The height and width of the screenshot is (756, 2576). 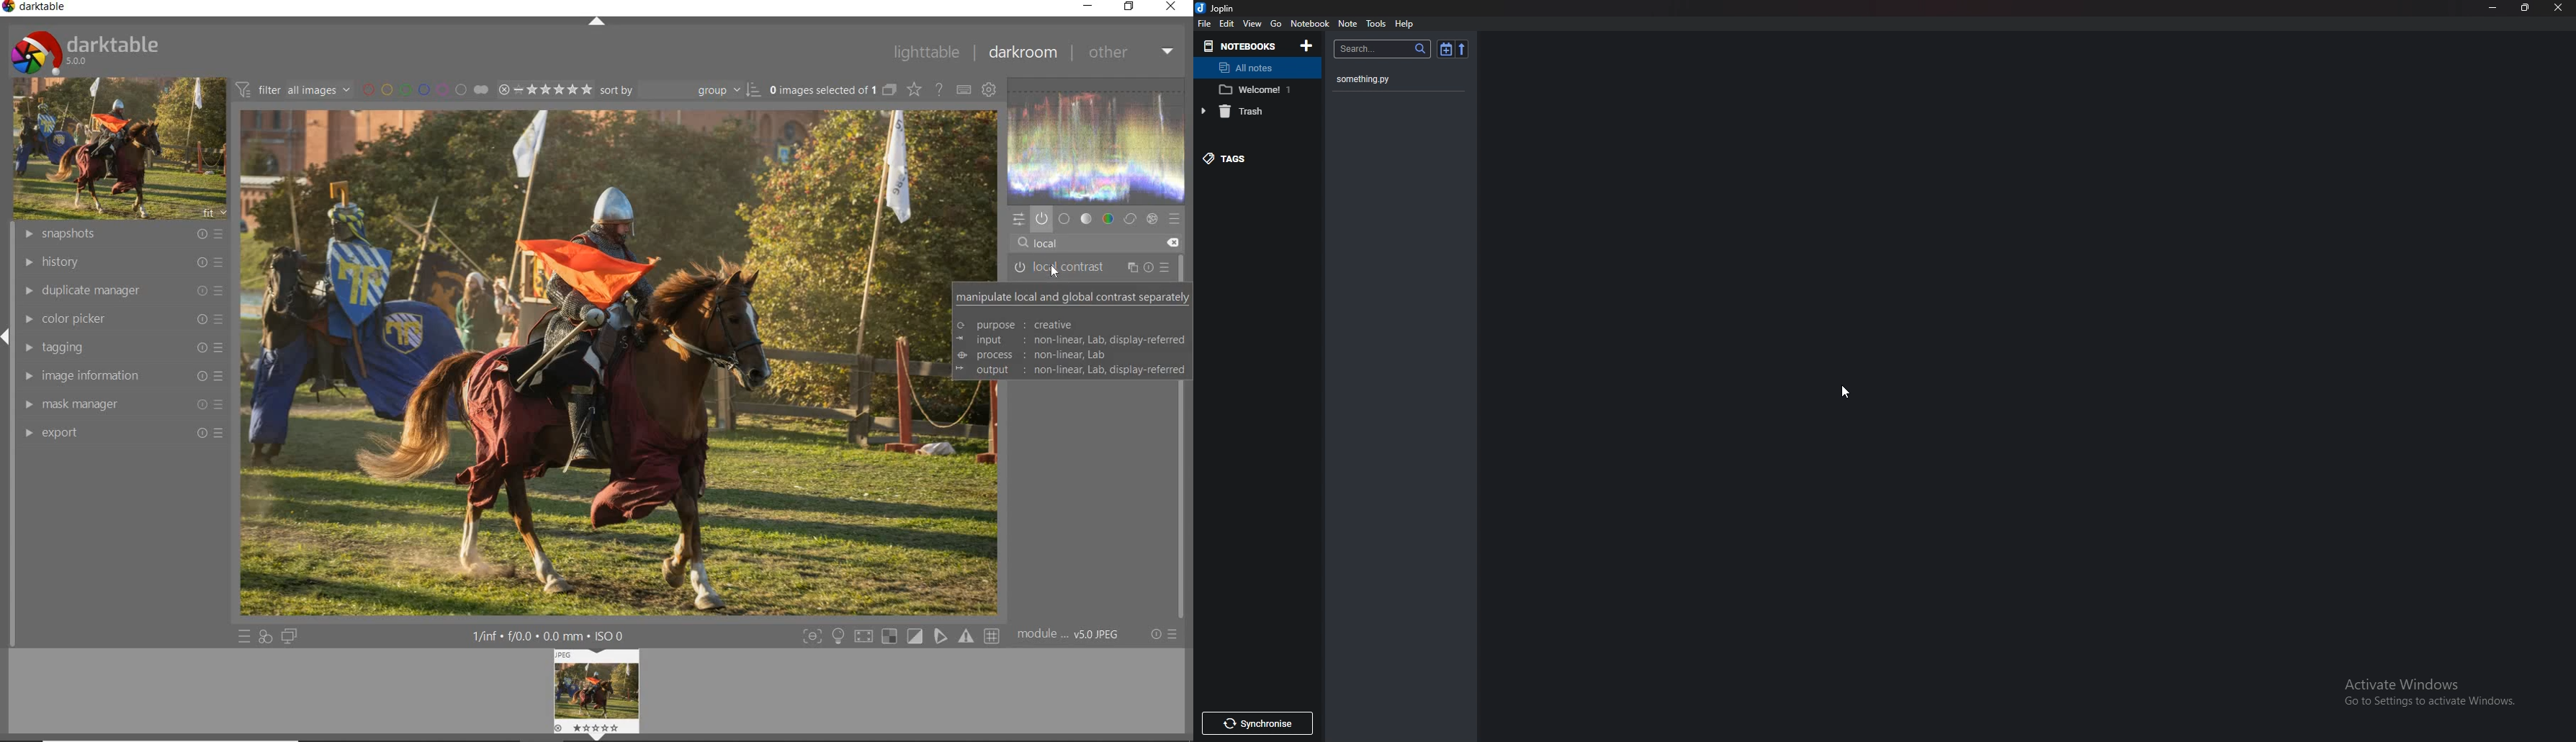 What do you see at coordinates (1258, 90) in the screenshot?
I see `welcome 1` at bounding box center [1258, 90].